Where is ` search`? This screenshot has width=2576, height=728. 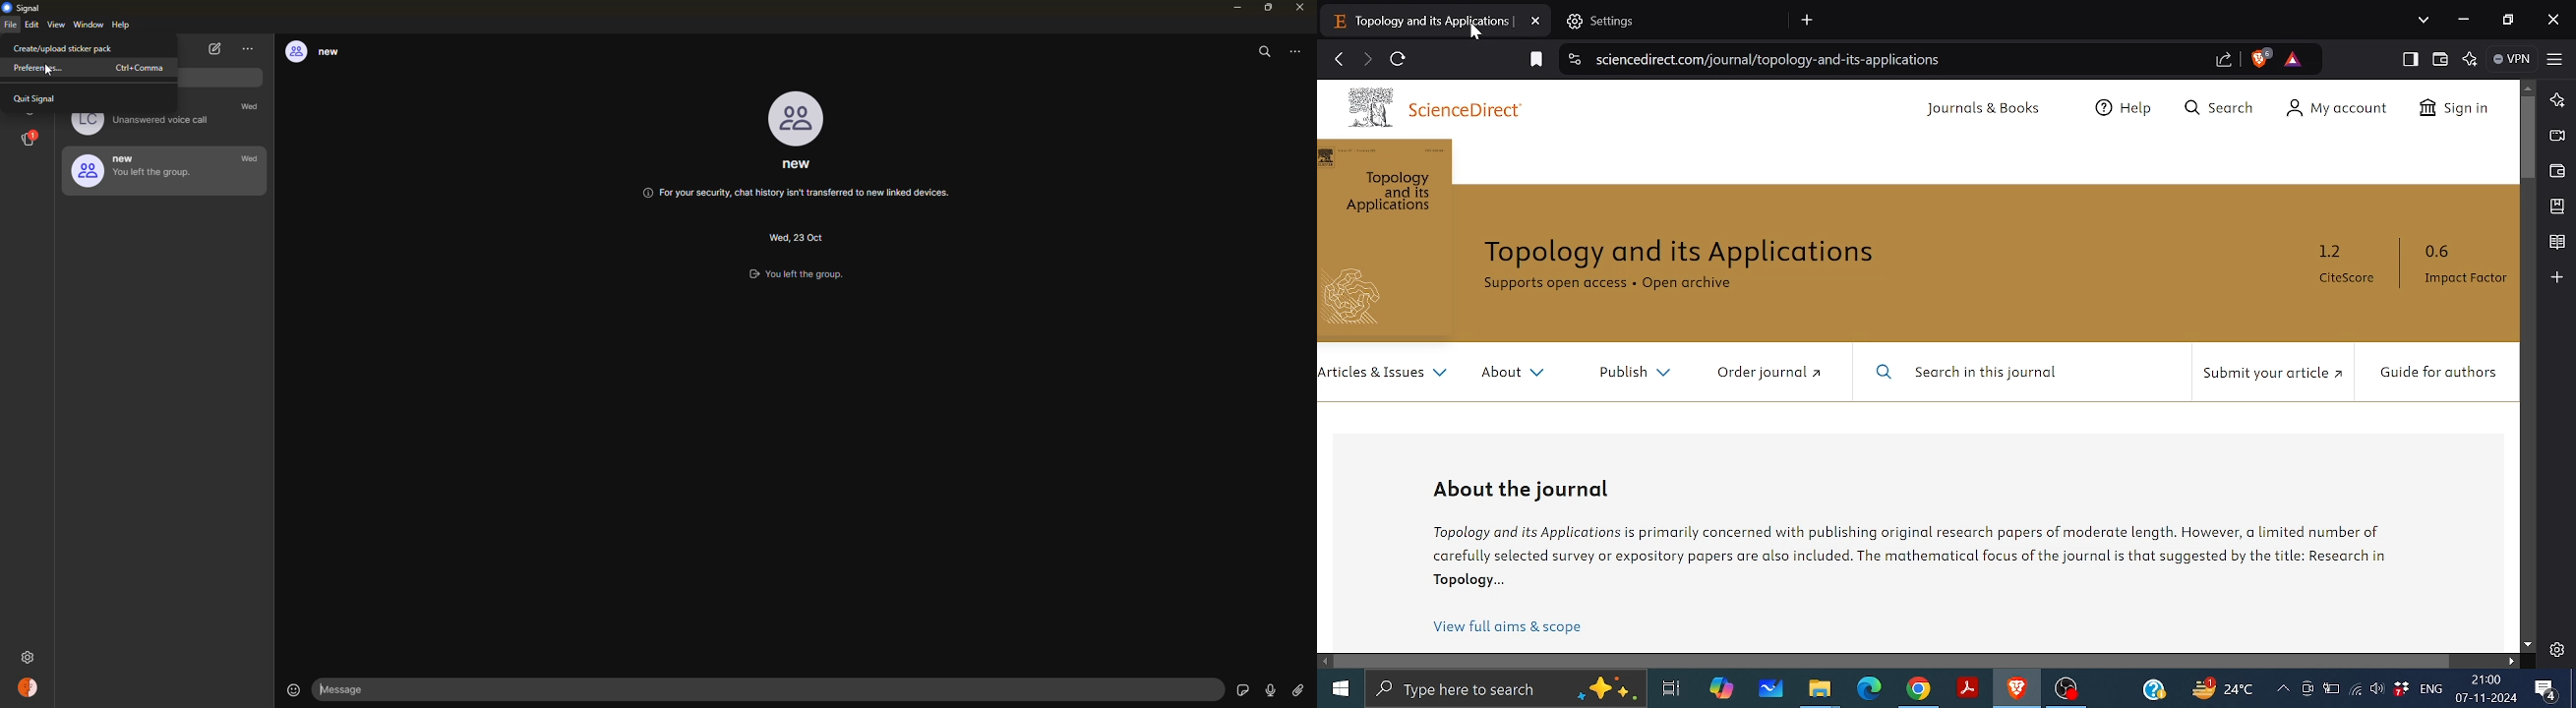
 search is located at coordinates (2216, 105).